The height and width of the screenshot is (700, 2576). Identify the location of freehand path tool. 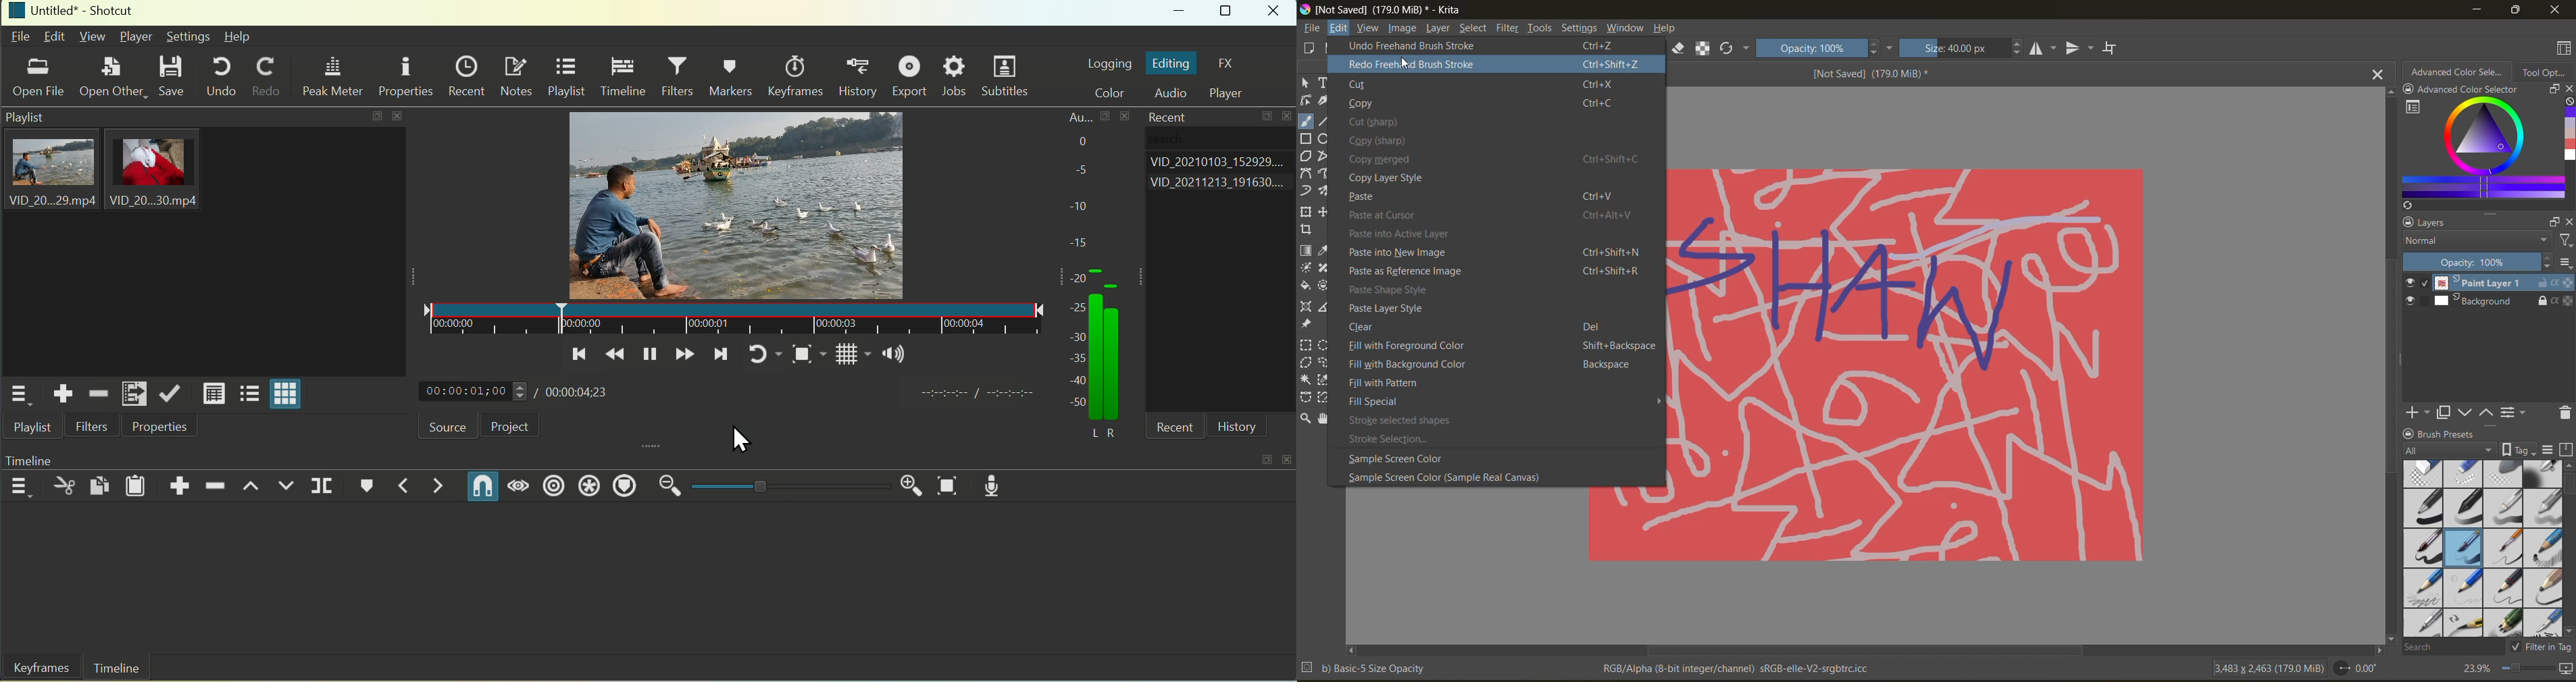
(1327, 173).